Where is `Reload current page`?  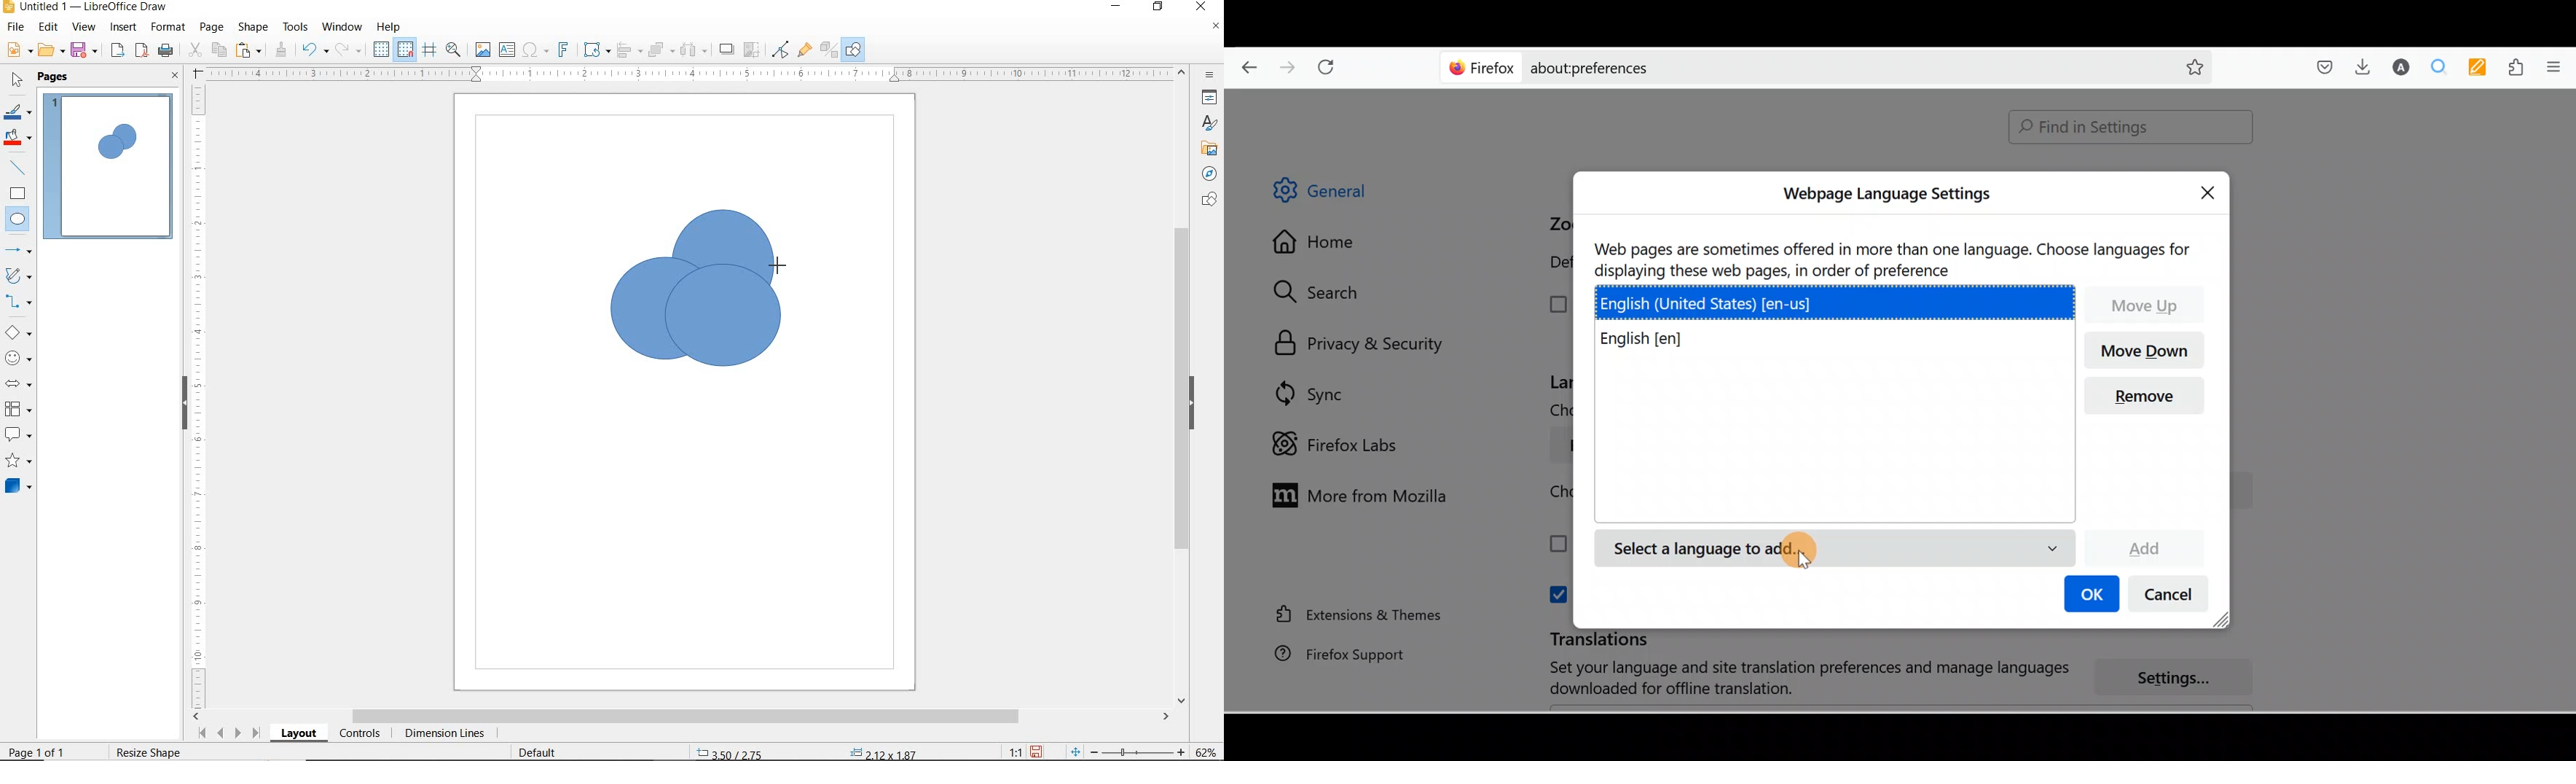 Reload current page is located at coordinates (1331, 64).